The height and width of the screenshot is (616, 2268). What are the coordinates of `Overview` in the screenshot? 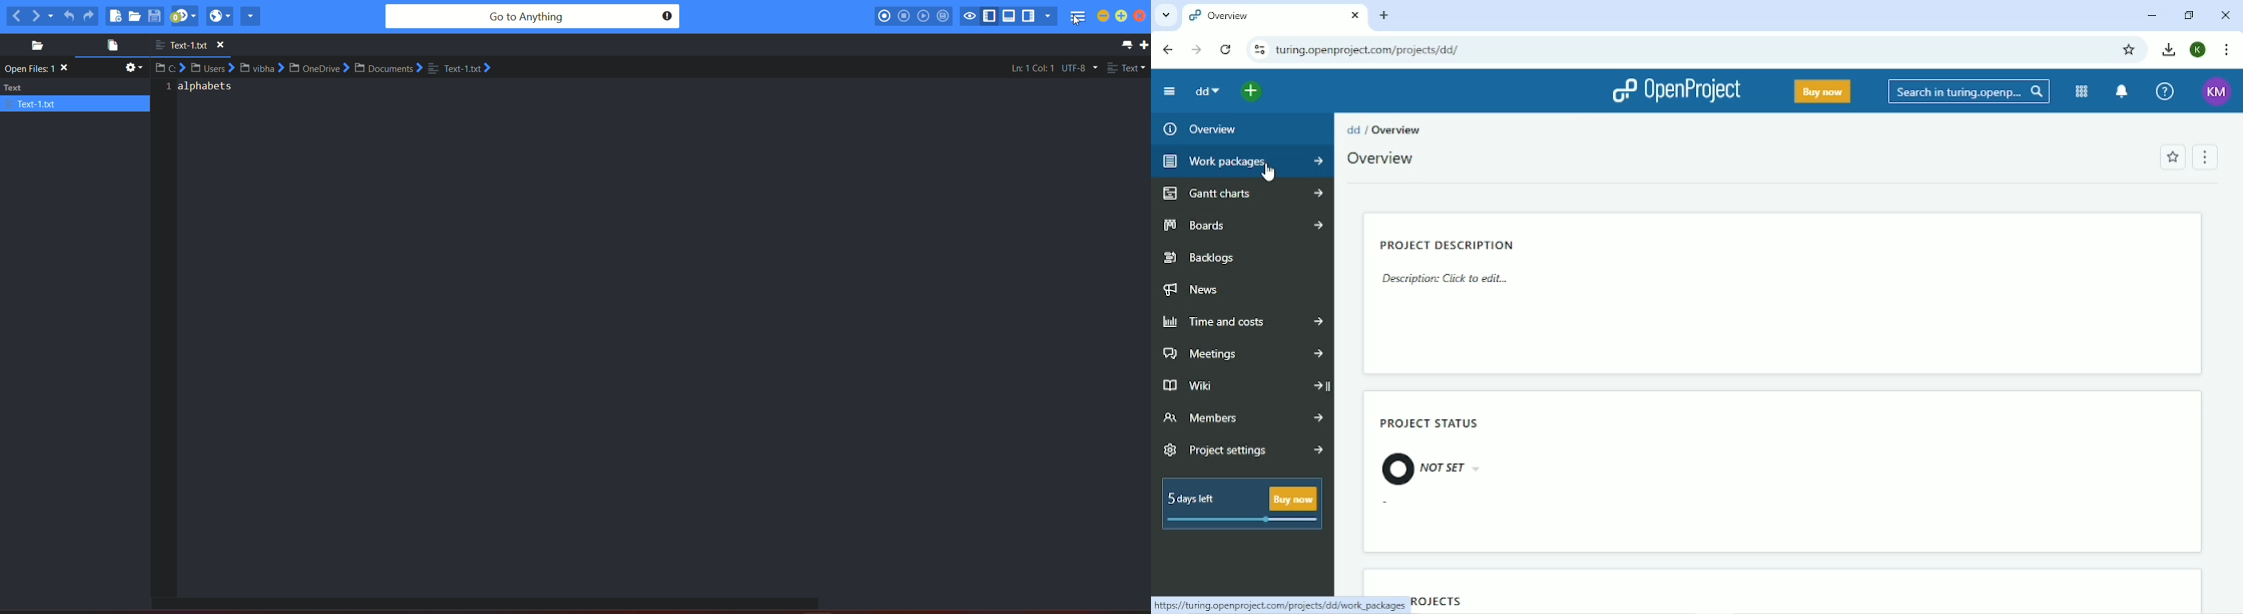 It's located at (1380, 158).